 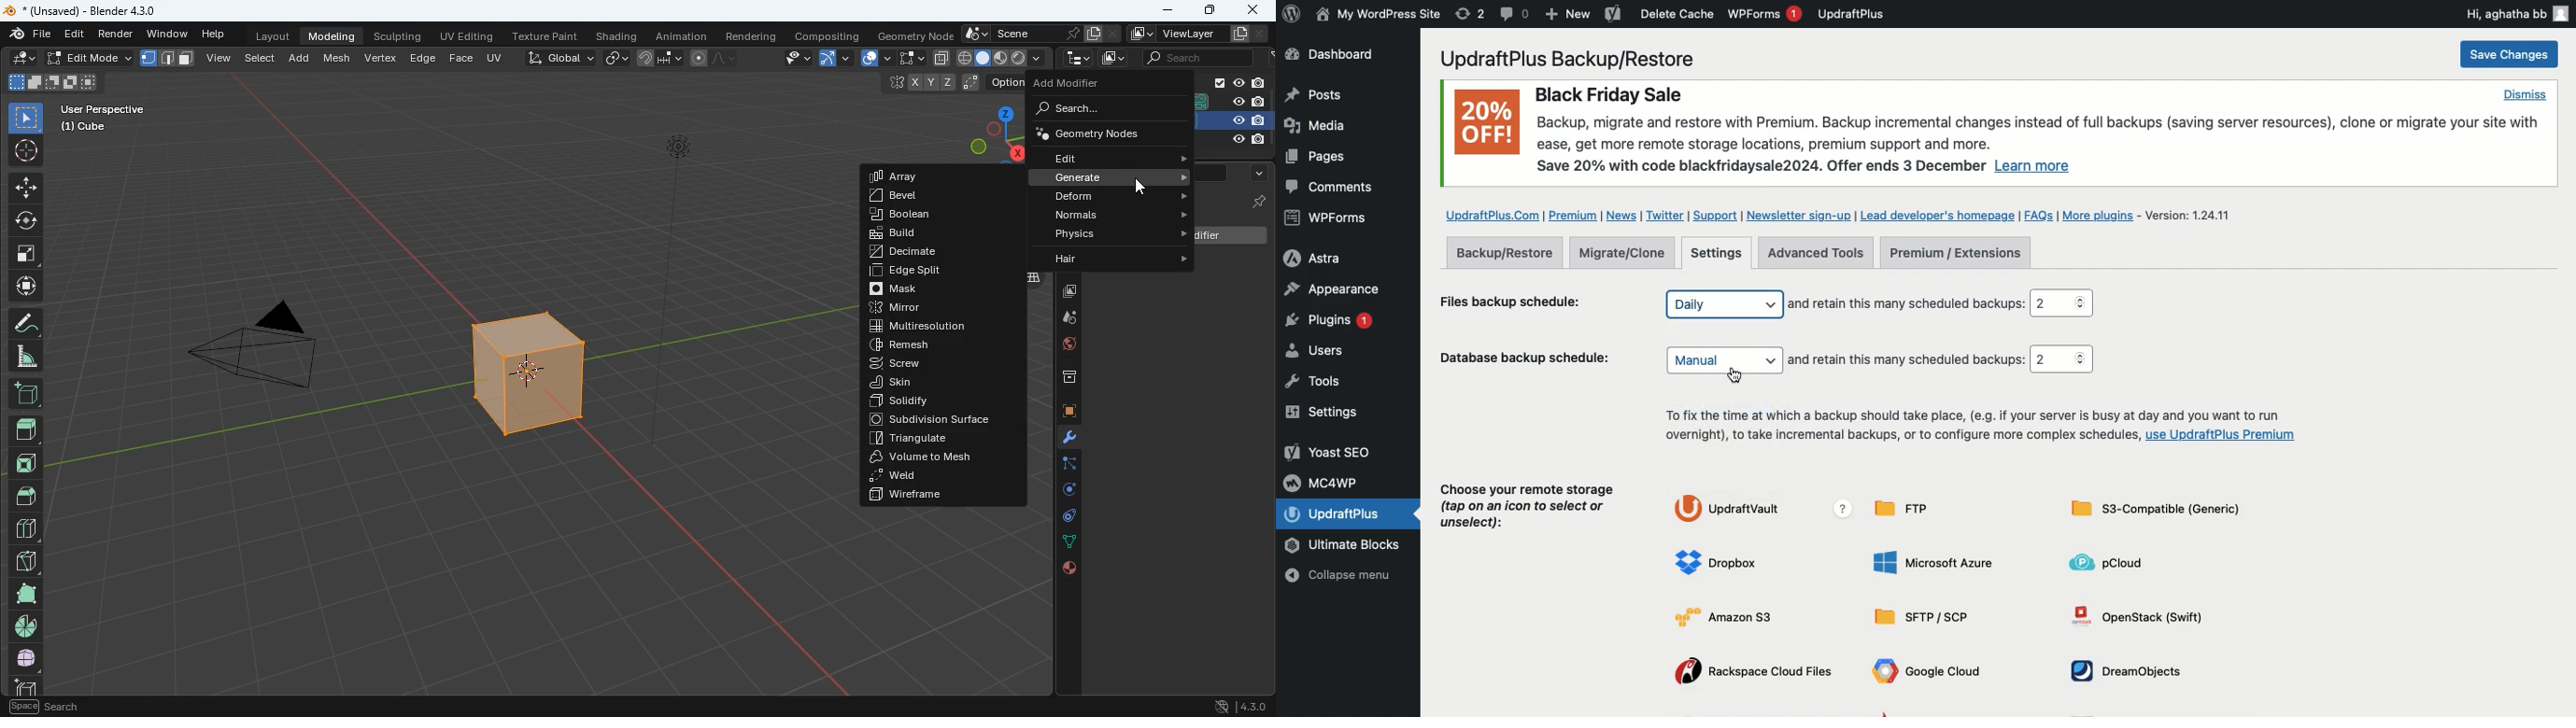 What do you see at coordinates (1258, 174) in the screenshot?
I see `more` at bounding box center [1258, 174].